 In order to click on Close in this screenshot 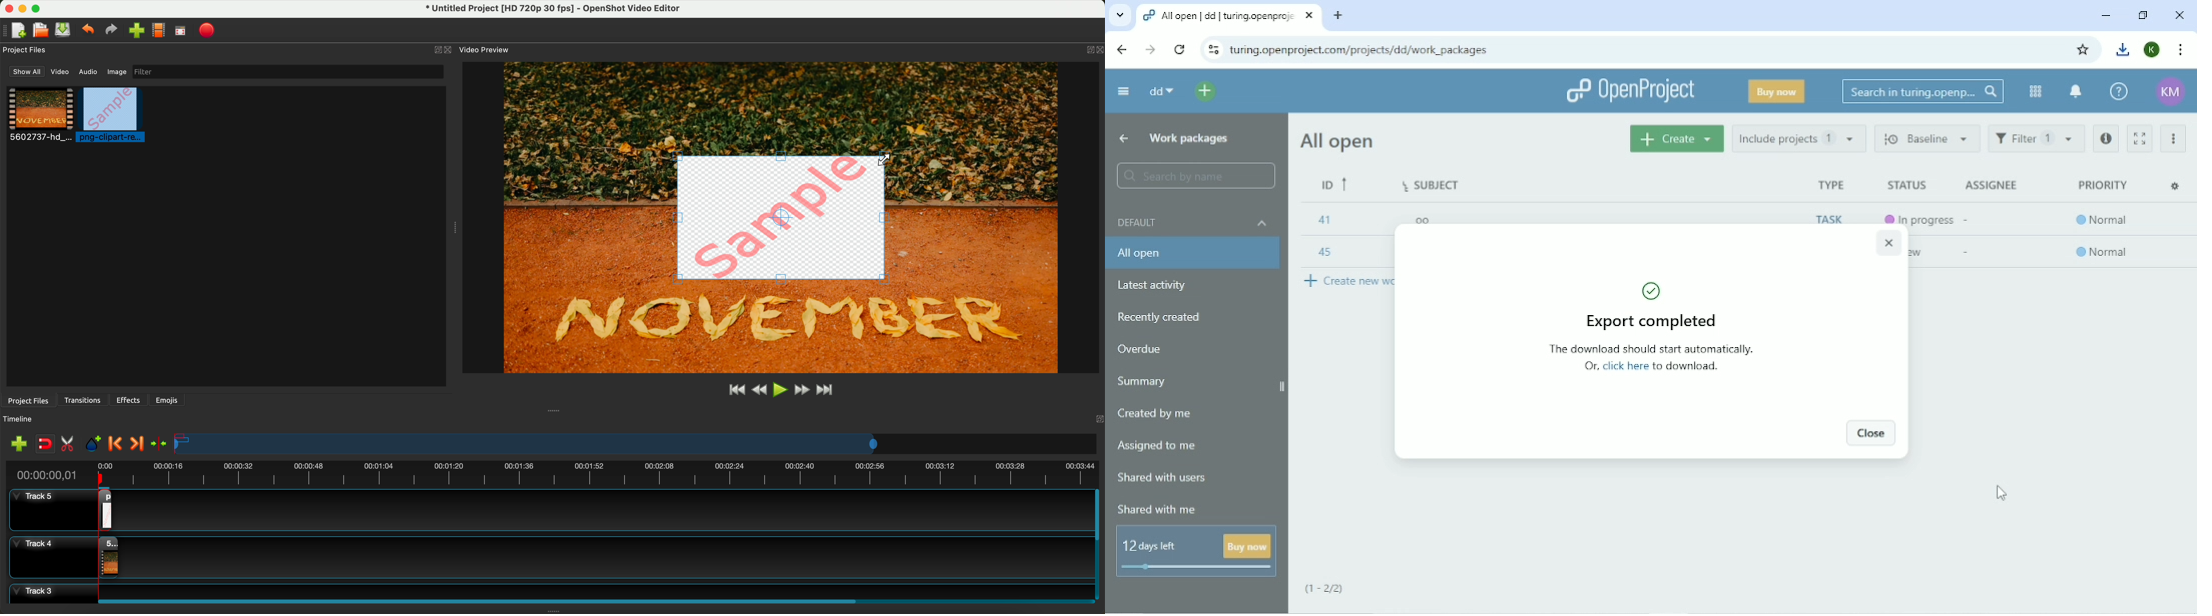, I will do `click(1887, 244)`.